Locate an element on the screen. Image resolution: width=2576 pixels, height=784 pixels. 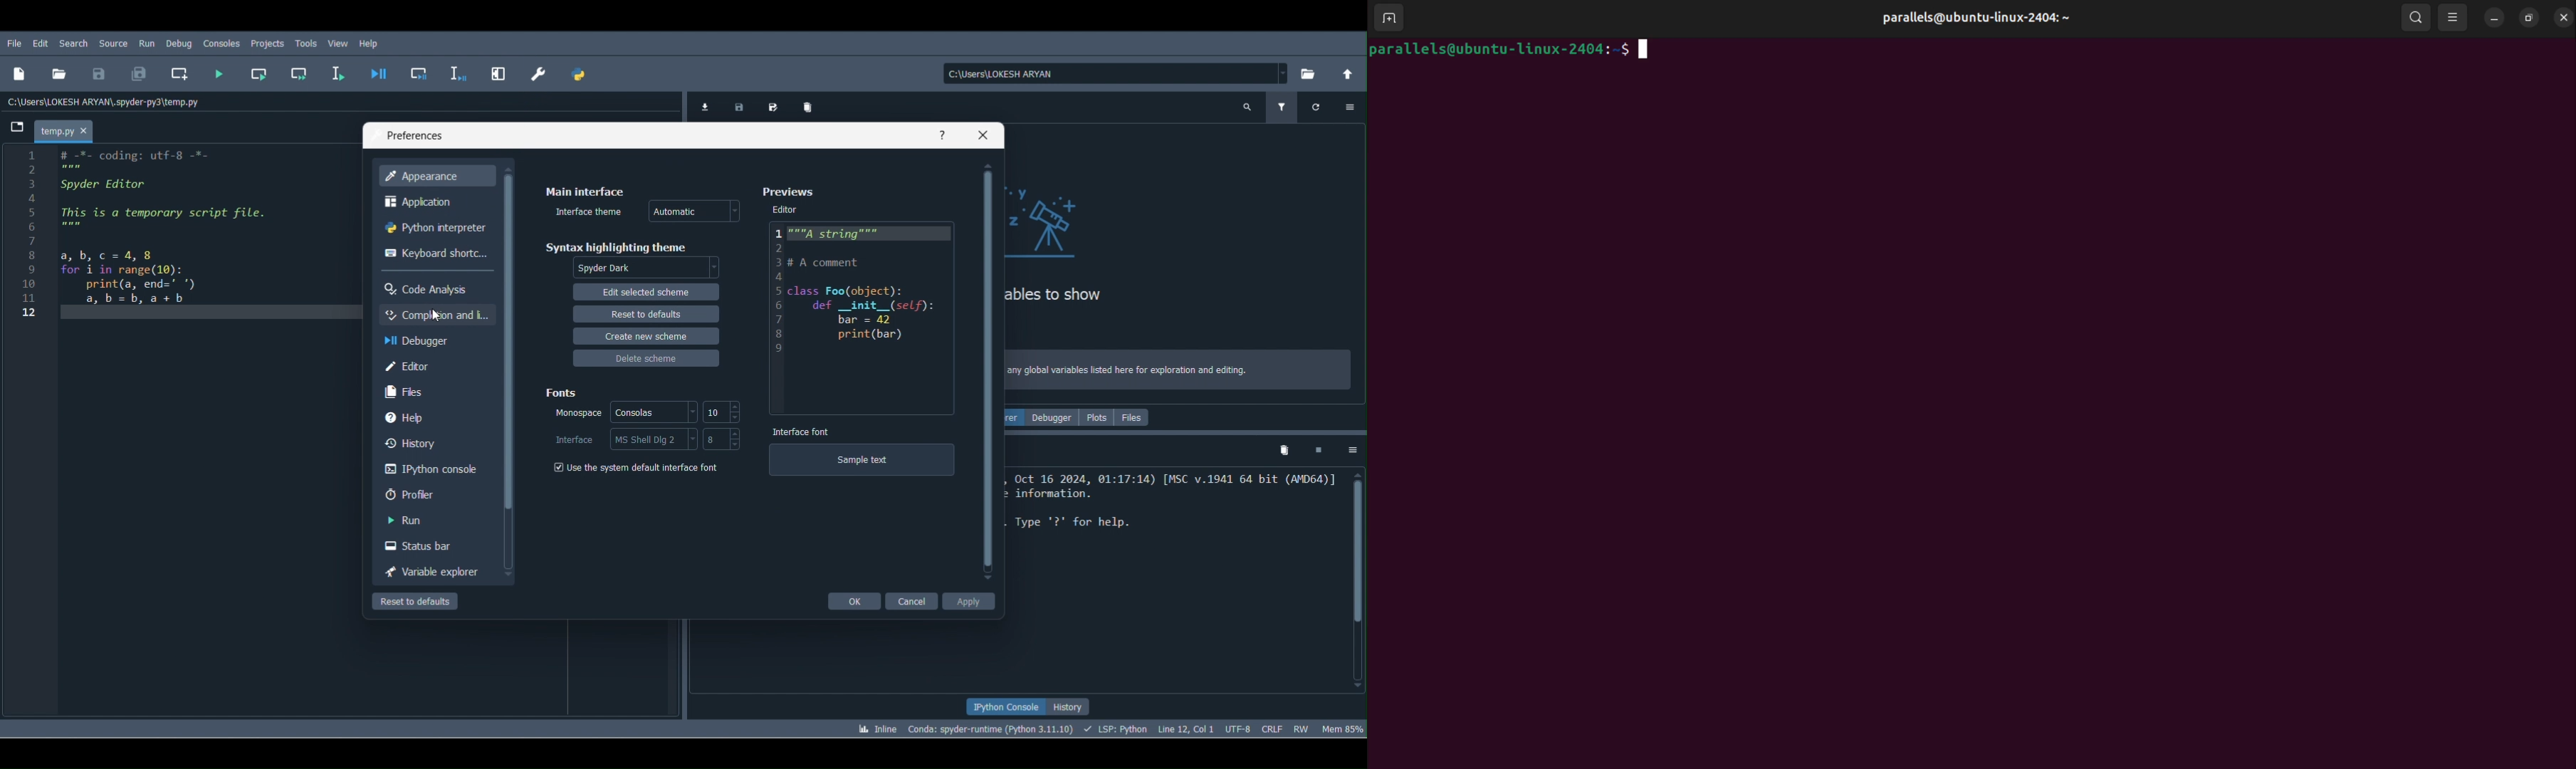
Debugger is located at coordinates (1055, 417).